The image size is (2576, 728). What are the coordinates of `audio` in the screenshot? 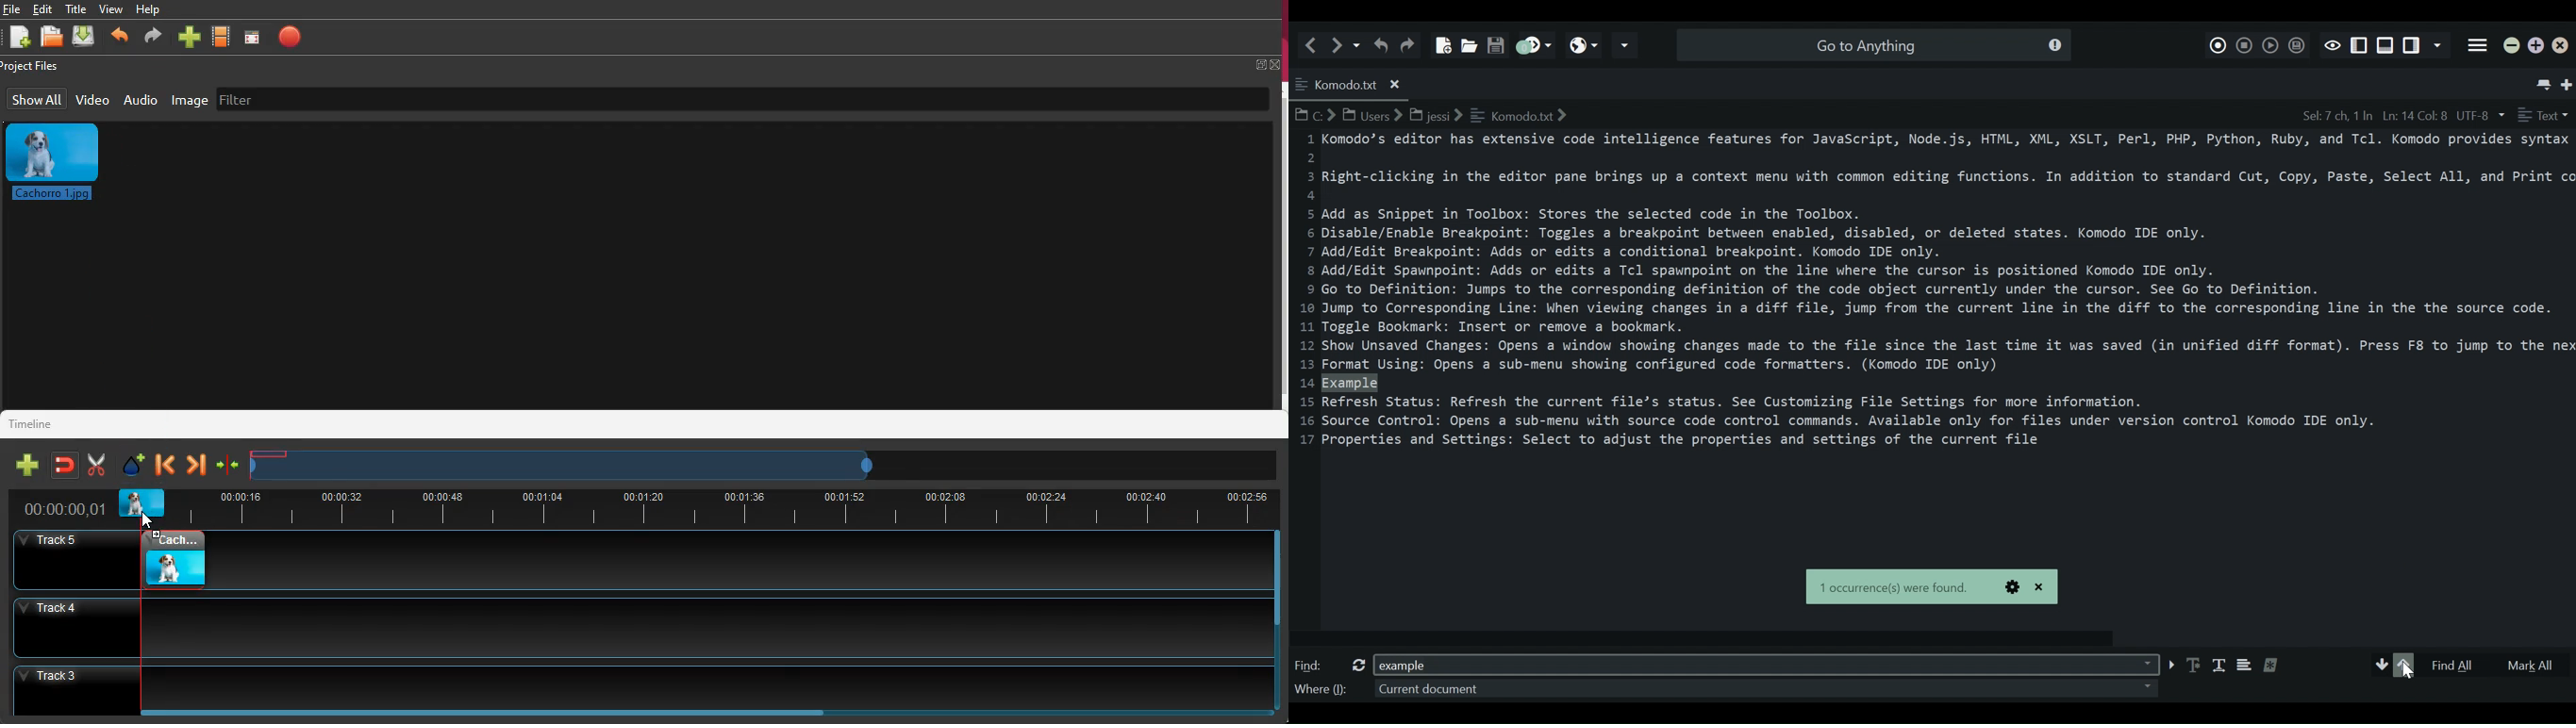 It's located at (142, 100).